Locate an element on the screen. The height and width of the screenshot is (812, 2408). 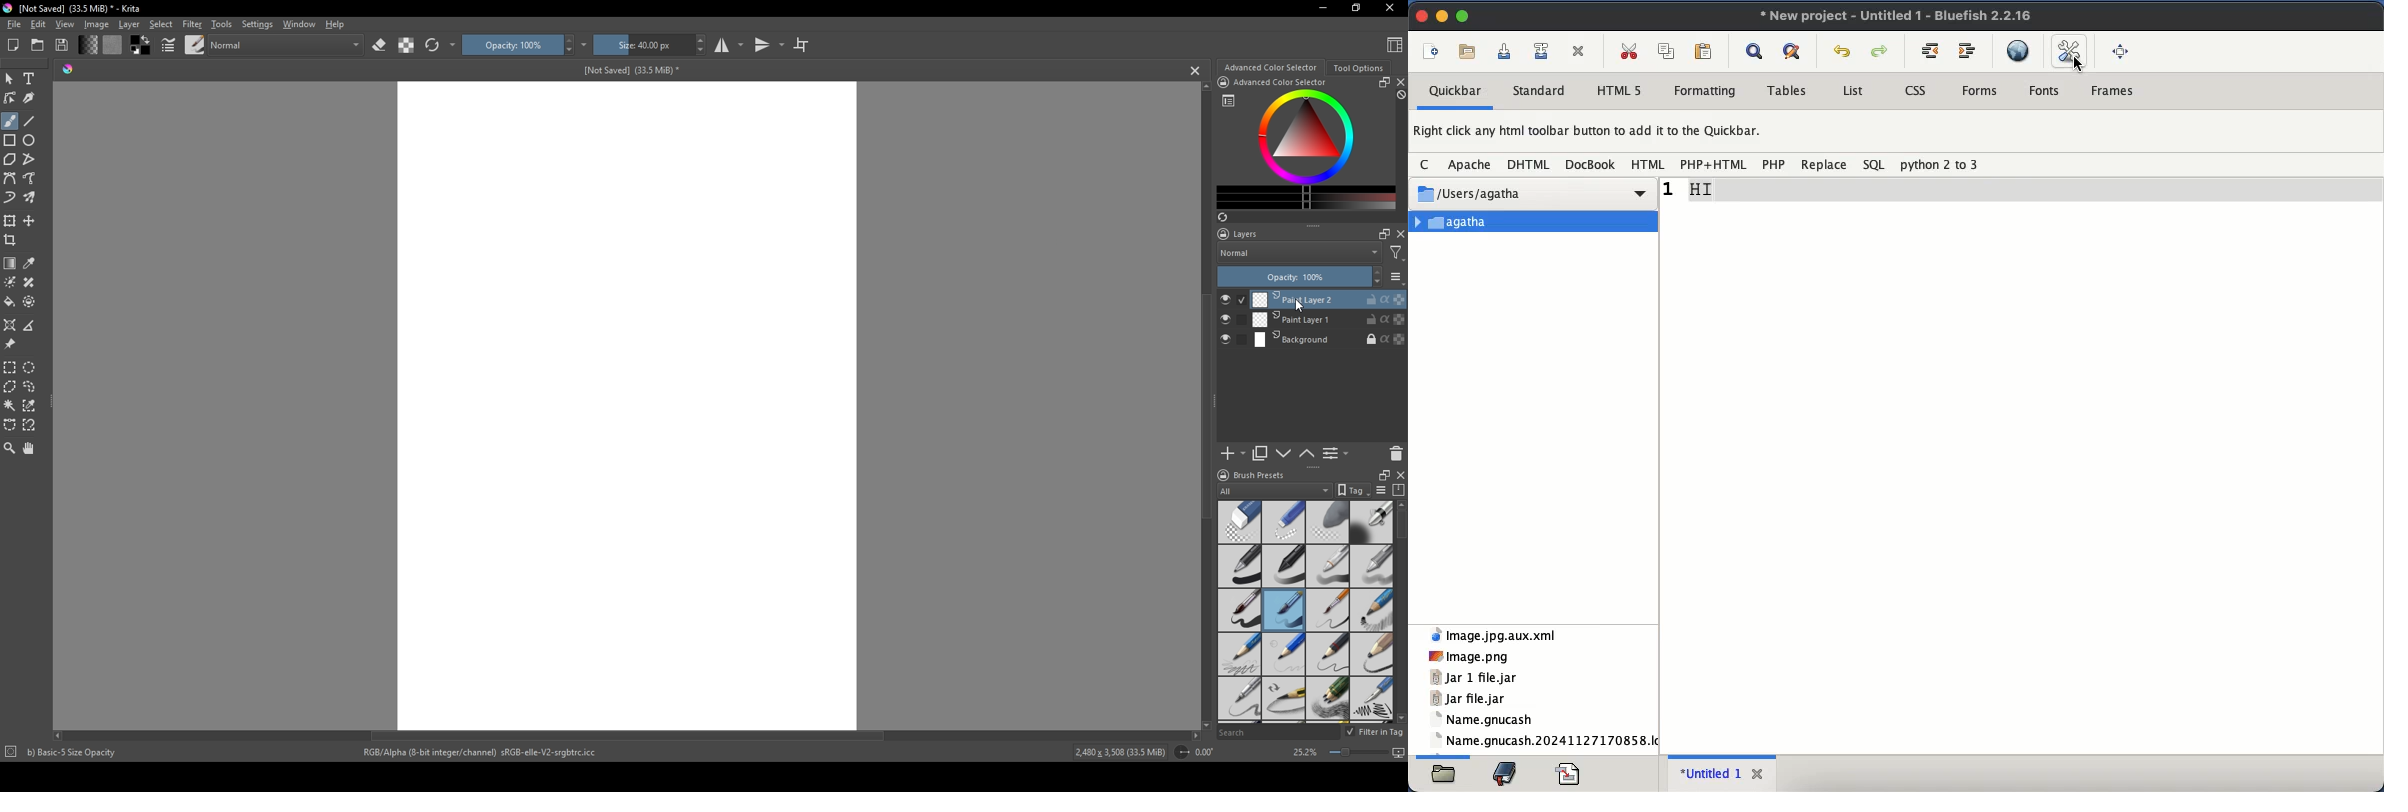
0.00 is located at coordinates (1209, 752).